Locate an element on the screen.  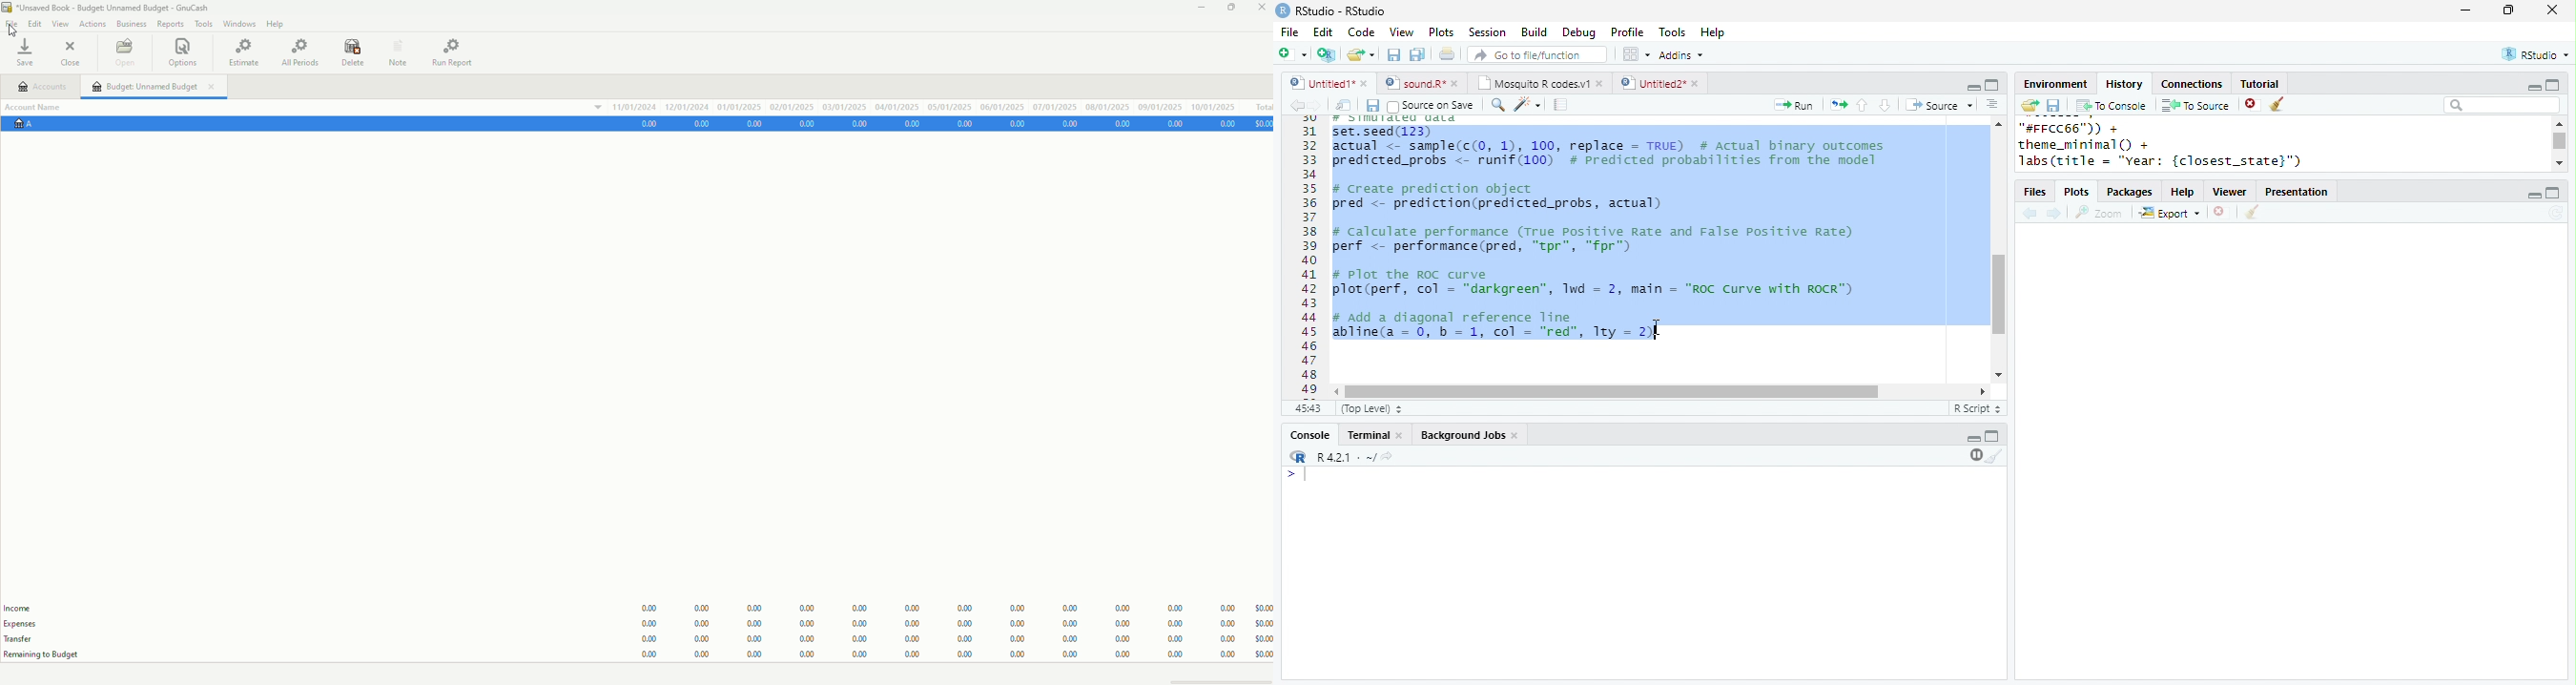
# Add a diagonal reference line
abline(a = 0, b = 1, col = "red", Try = 2) is located at coordinates (1496, 327).